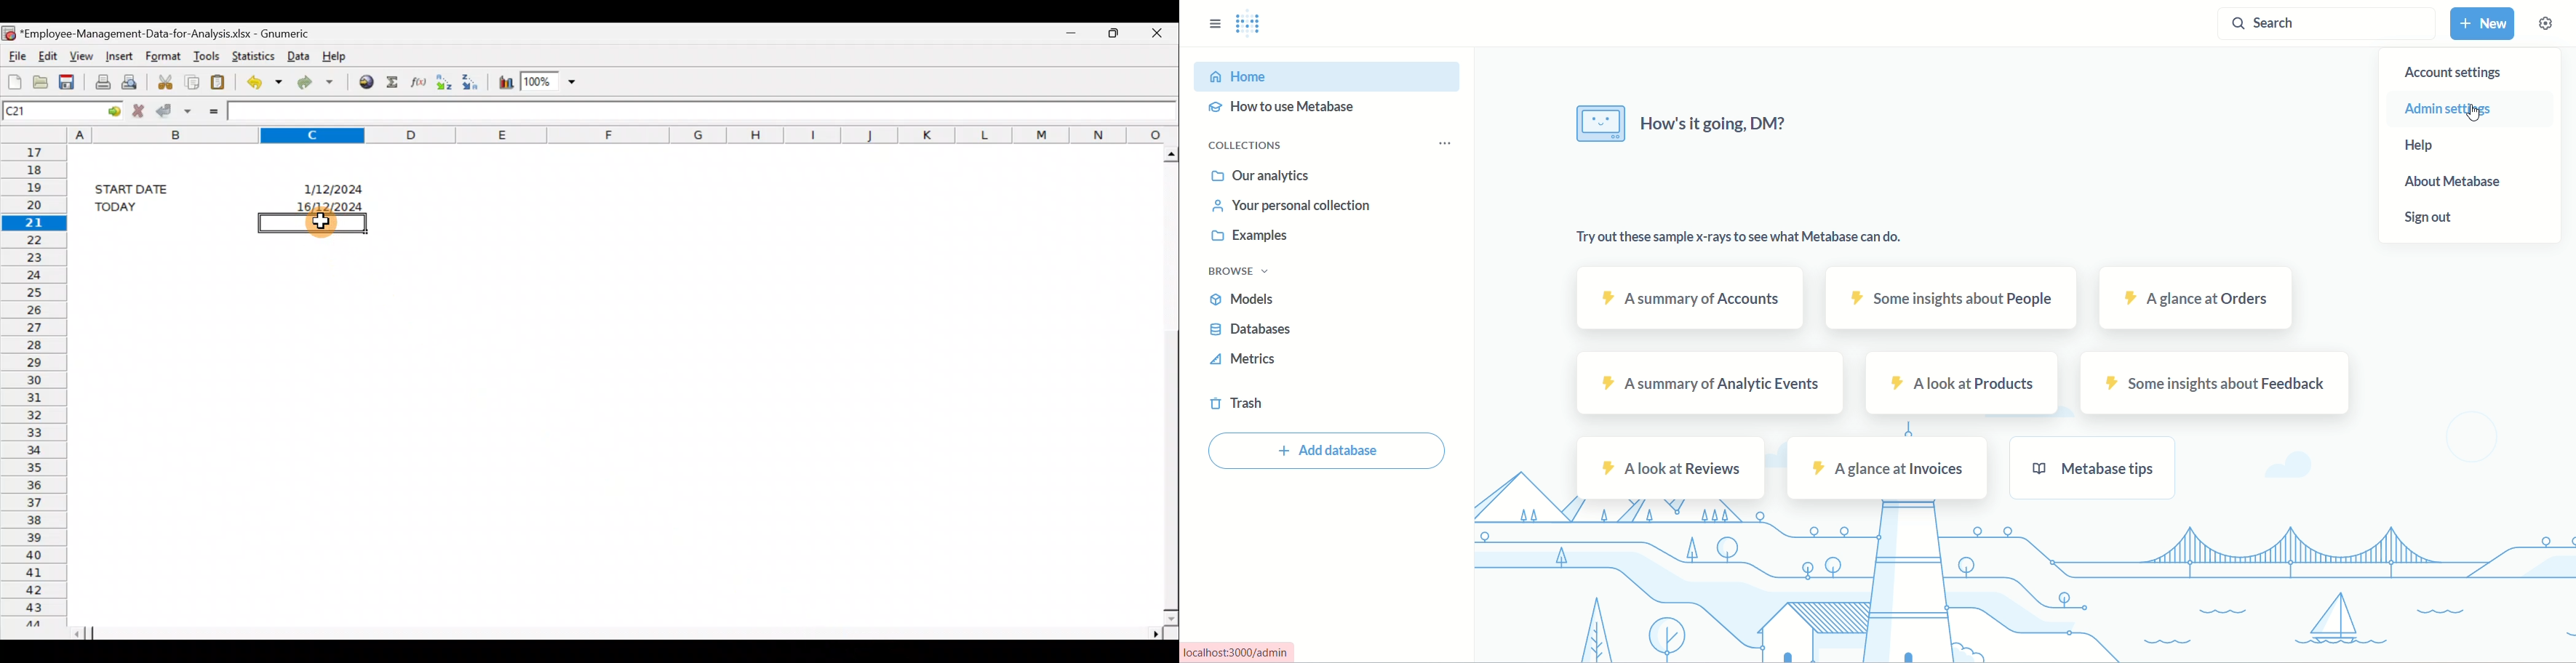 Image resolution: width=2576 pixels, height=672 pixels. Describe the element at coordinates (343, 55) in the screenshot. I see `Help` at that location.